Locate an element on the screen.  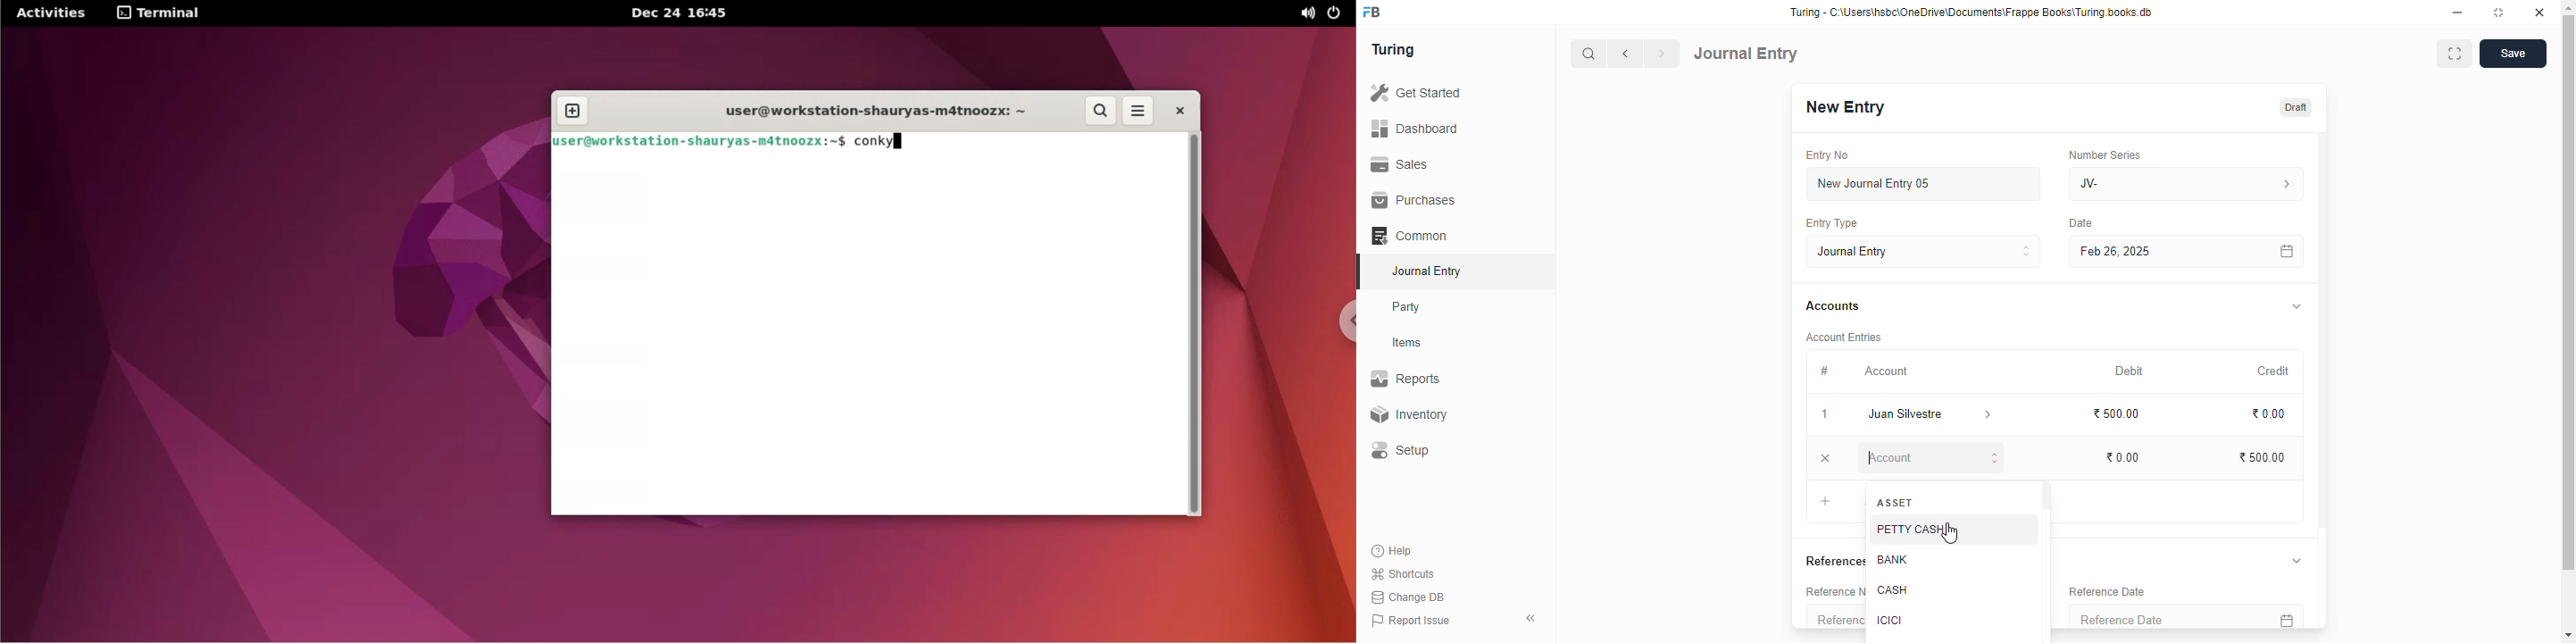
remove is located at coordinates (1825, 458).